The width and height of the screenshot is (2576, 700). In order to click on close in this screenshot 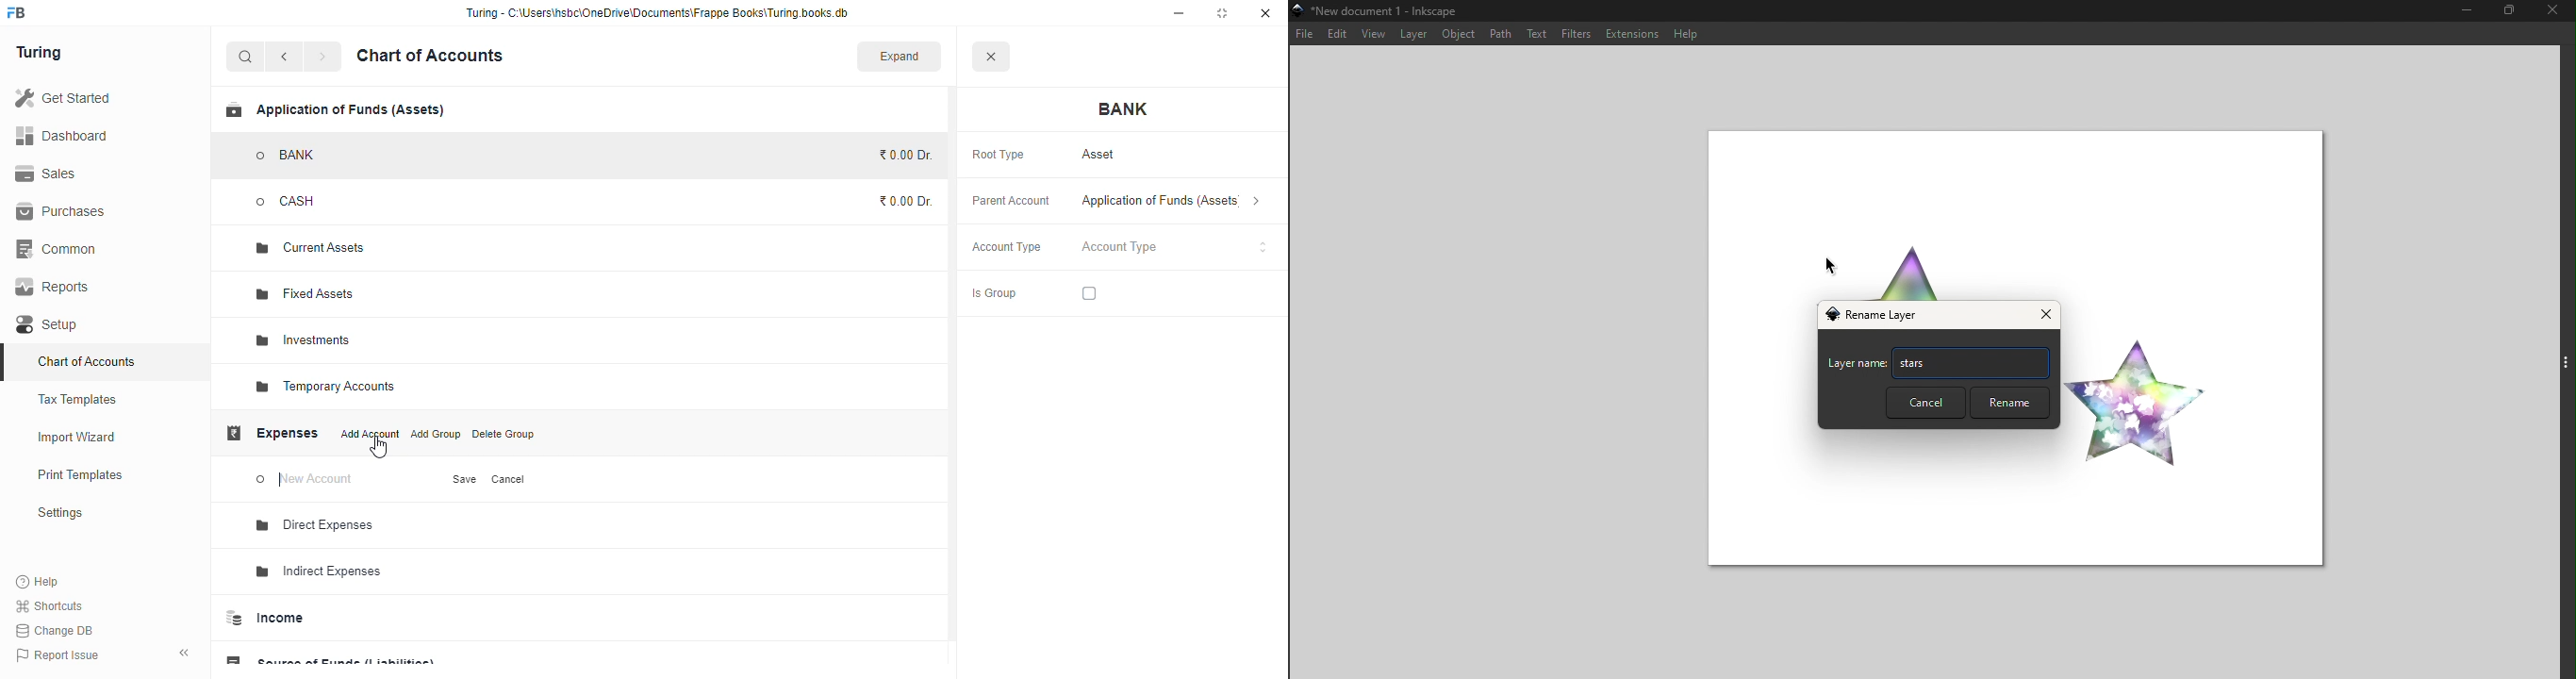, I will do `click(990, 56)`.